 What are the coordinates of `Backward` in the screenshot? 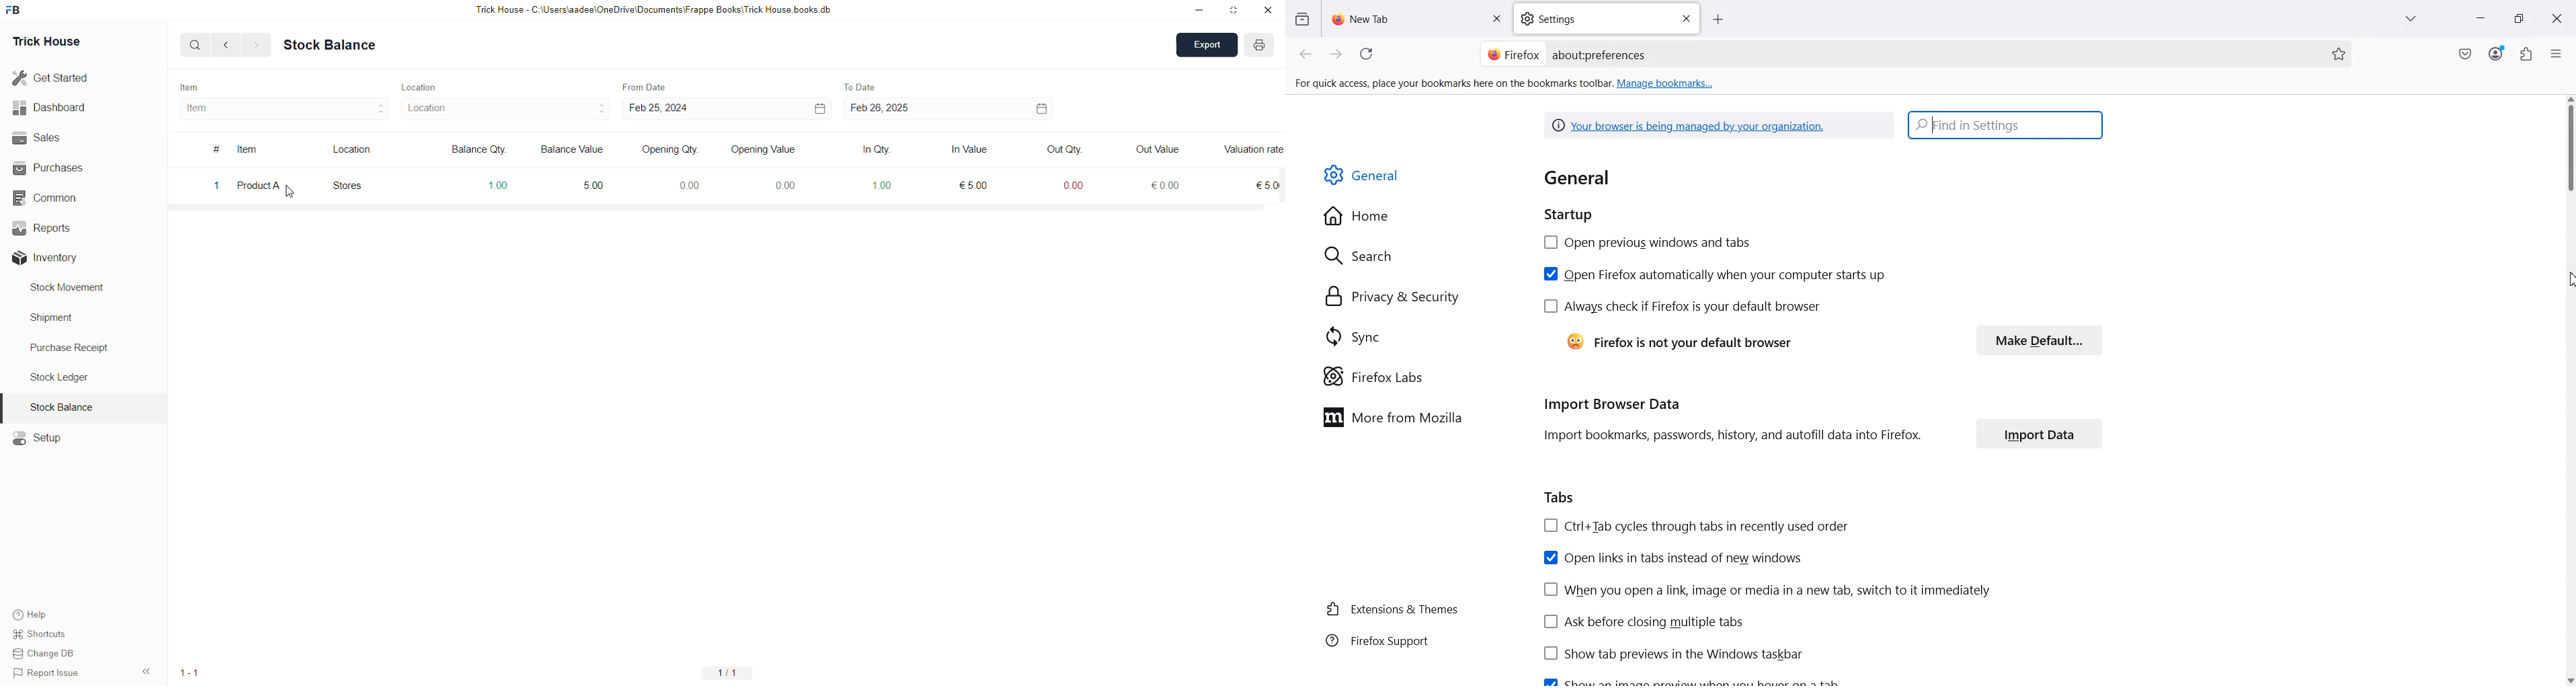 It's located at (1307, 54).